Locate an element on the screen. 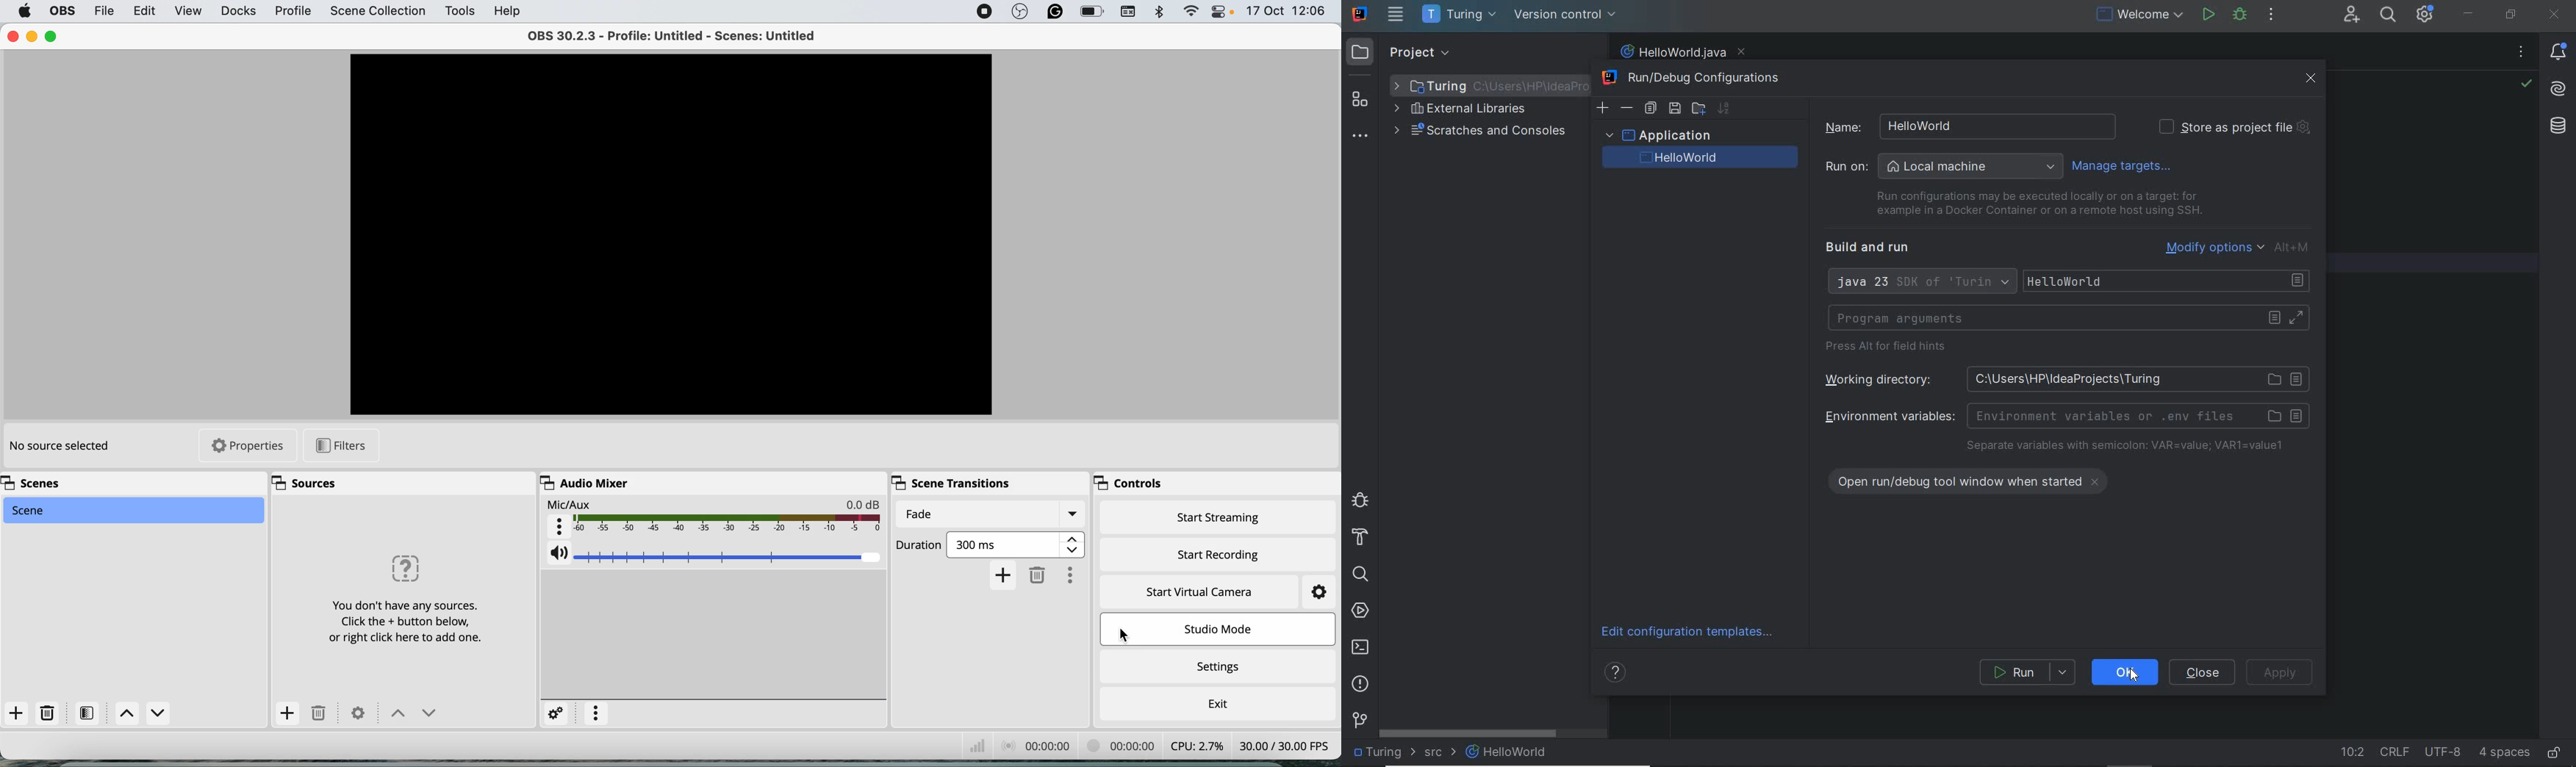  delete transition is located at coordinates (1038, 575).